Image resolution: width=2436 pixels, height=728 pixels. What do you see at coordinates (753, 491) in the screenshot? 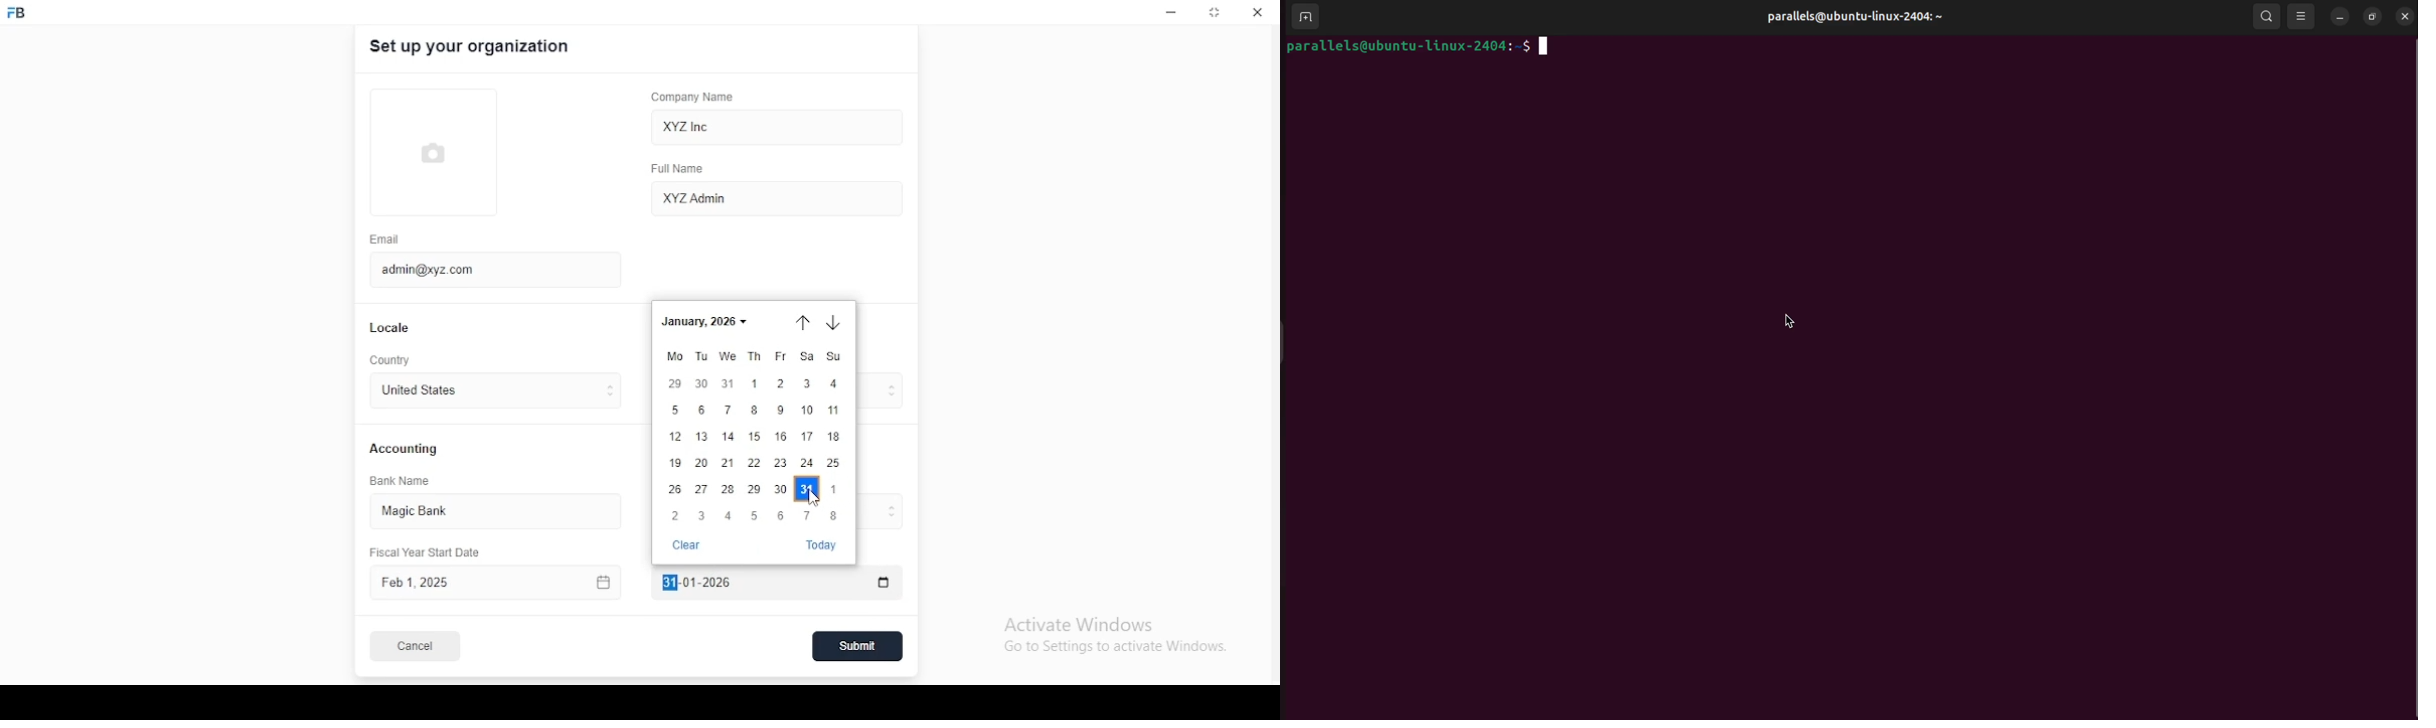
I see `29` at bounding box center [753, 491].